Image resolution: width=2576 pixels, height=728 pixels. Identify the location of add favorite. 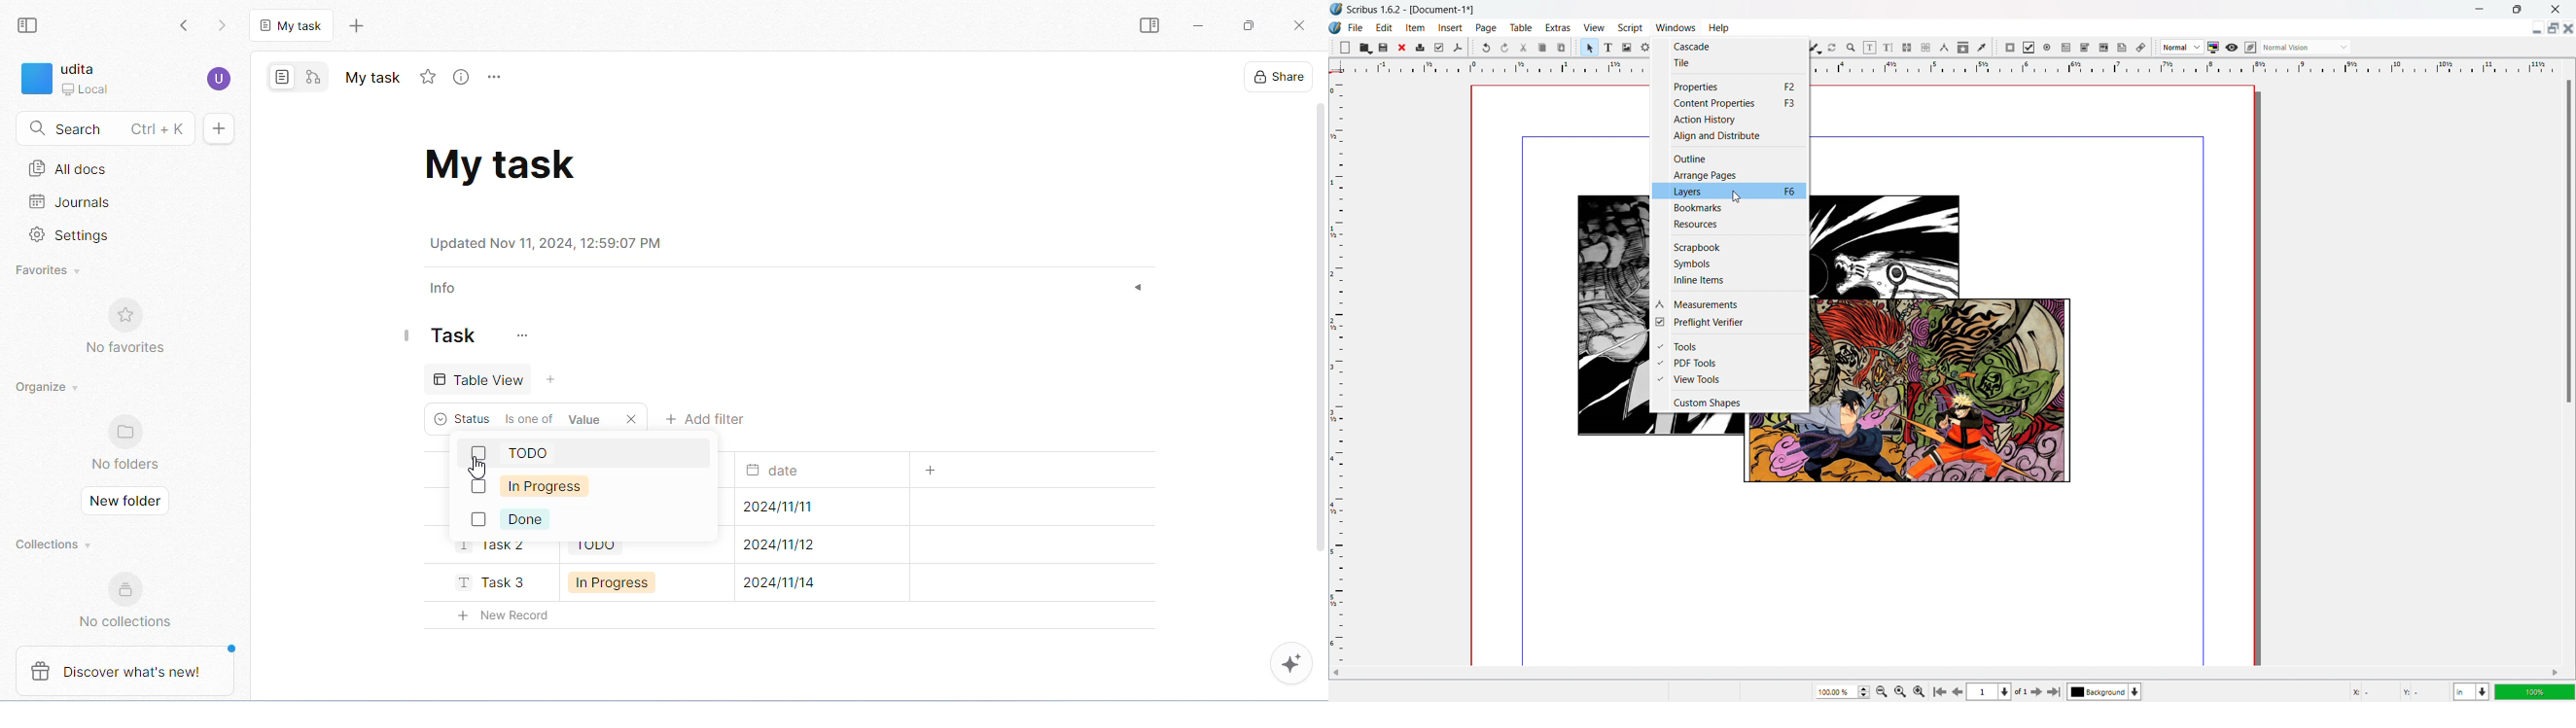
(428, 77).